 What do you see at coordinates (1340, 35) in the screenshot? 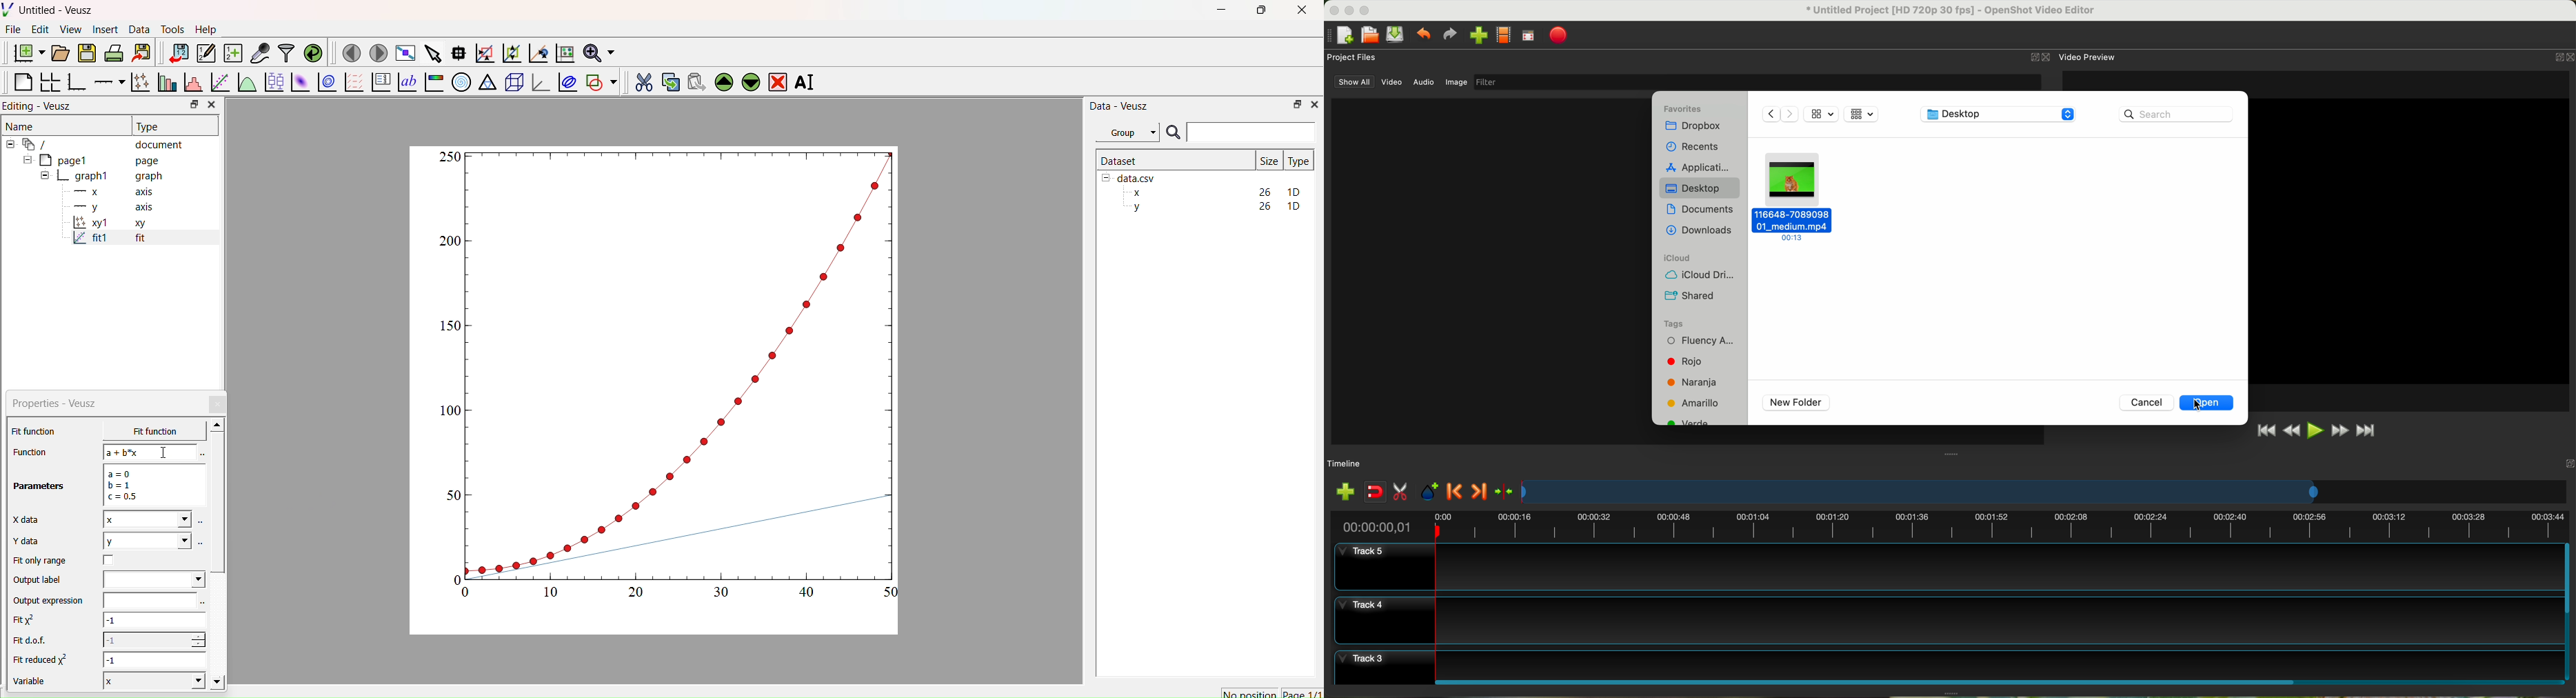
I see `new project` at bounding box center [1340, 35].